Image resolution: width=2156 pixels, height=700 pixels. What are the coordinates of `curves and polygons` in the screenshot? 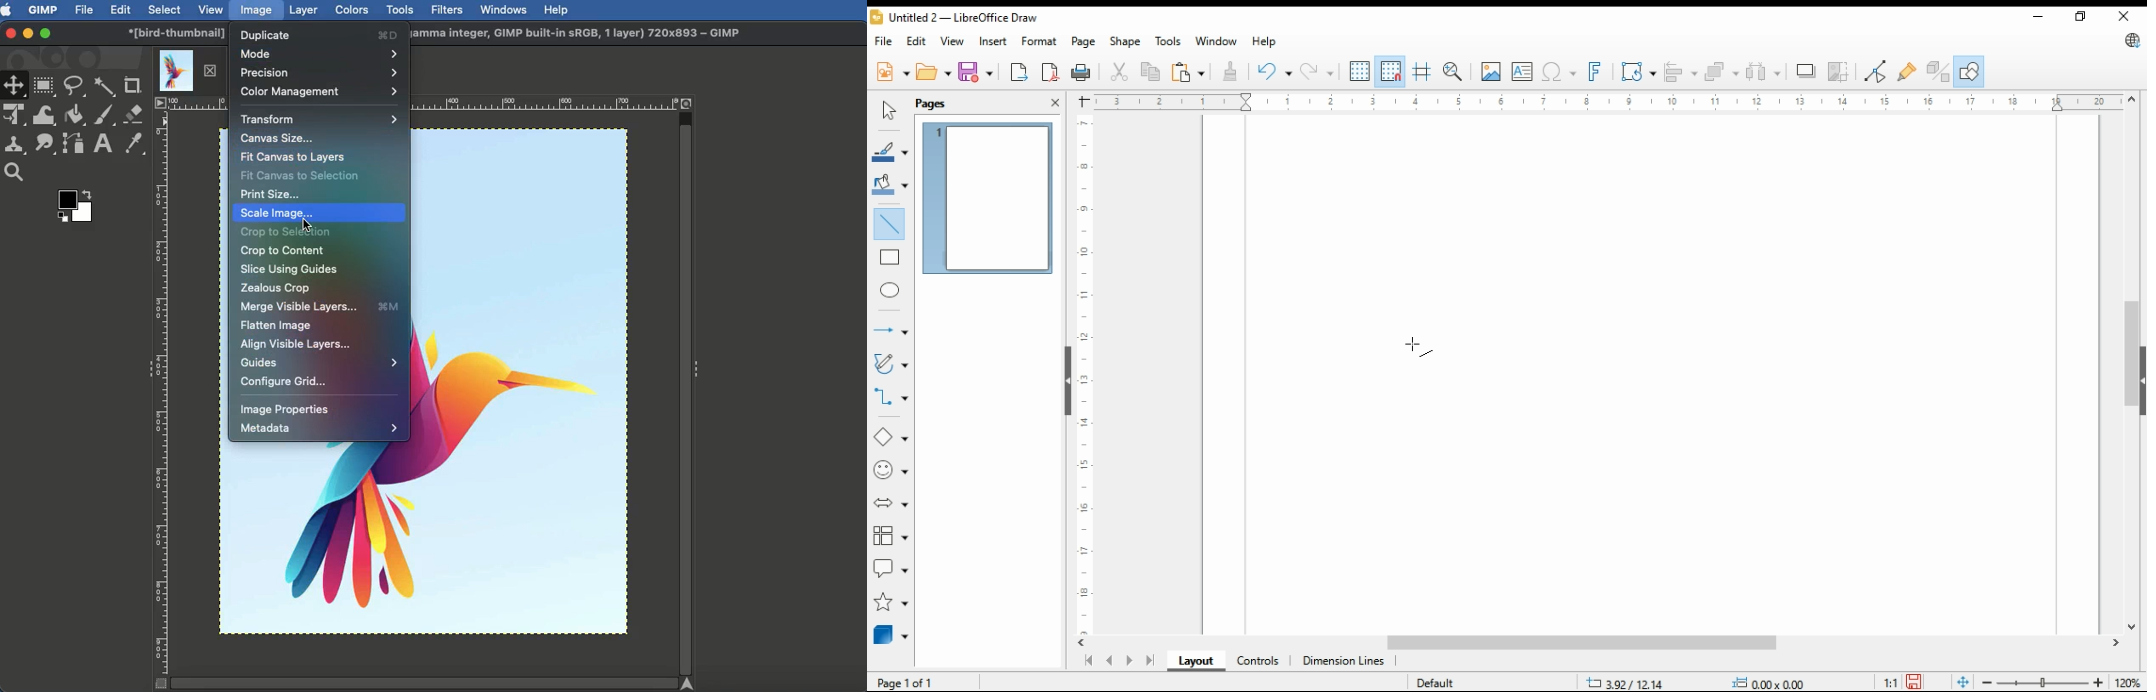 It's located at (889, 365).